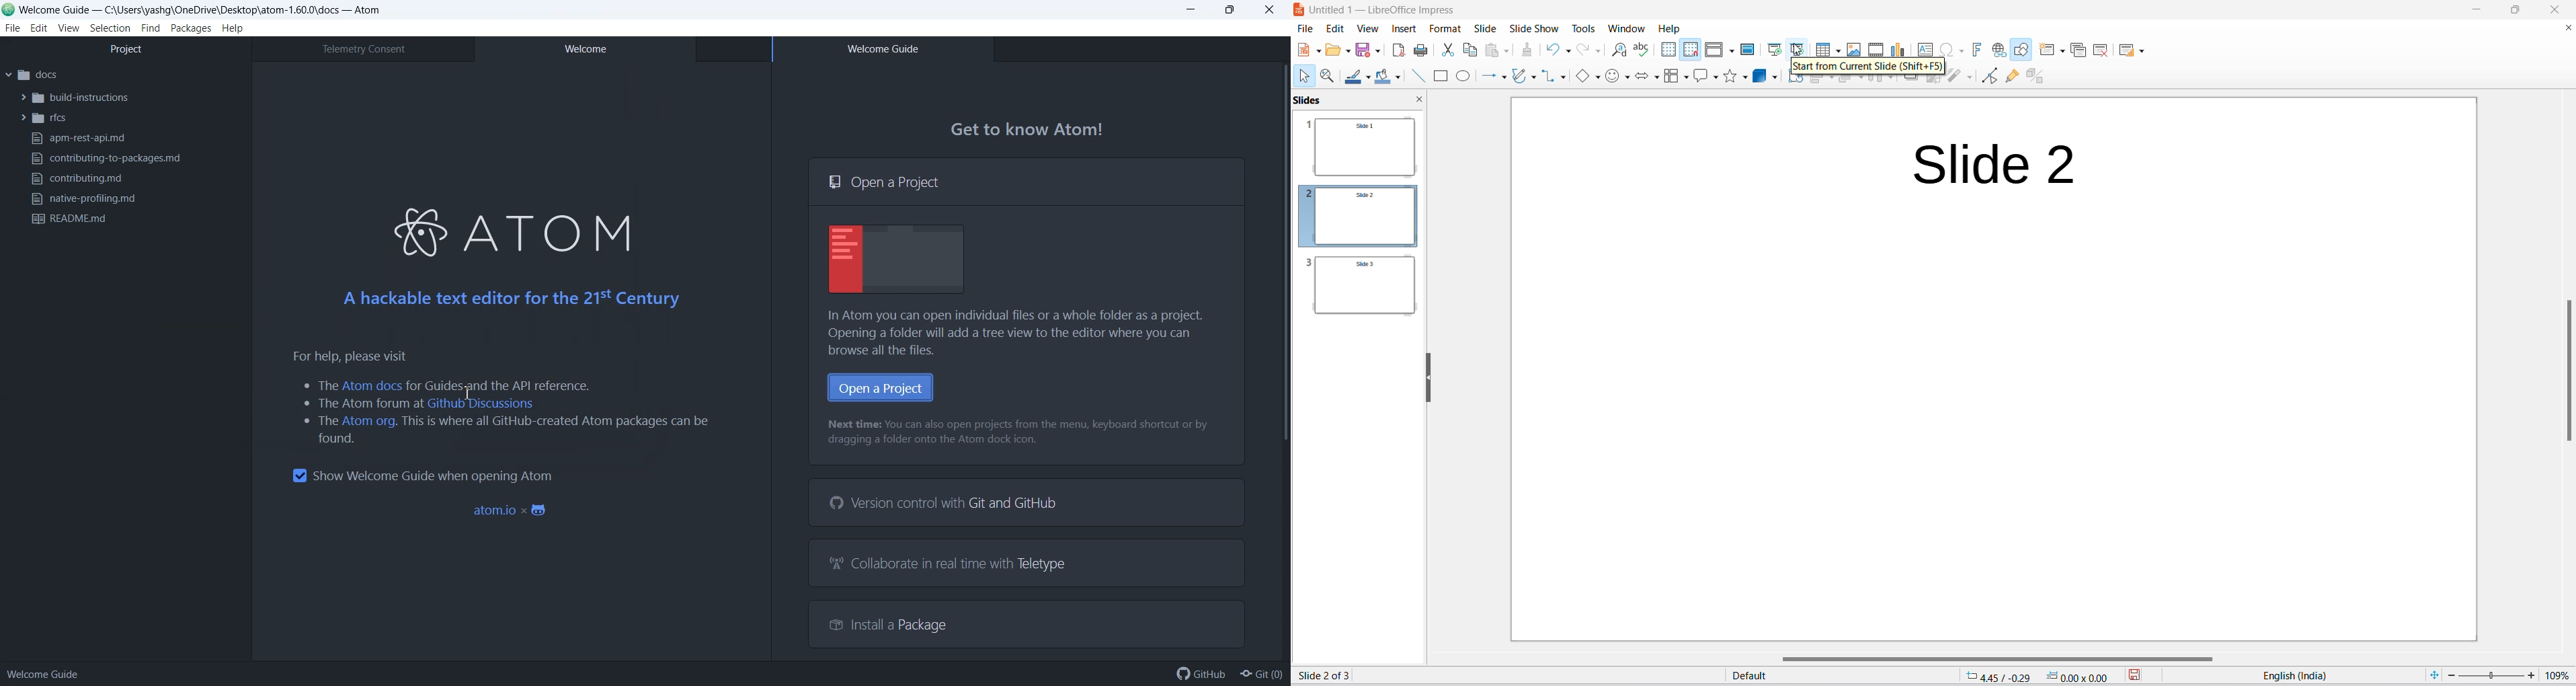  What do you see at coordinates (1994, 164) in the screenshot?
I see `slide title` at bounding box center [1994, 164].